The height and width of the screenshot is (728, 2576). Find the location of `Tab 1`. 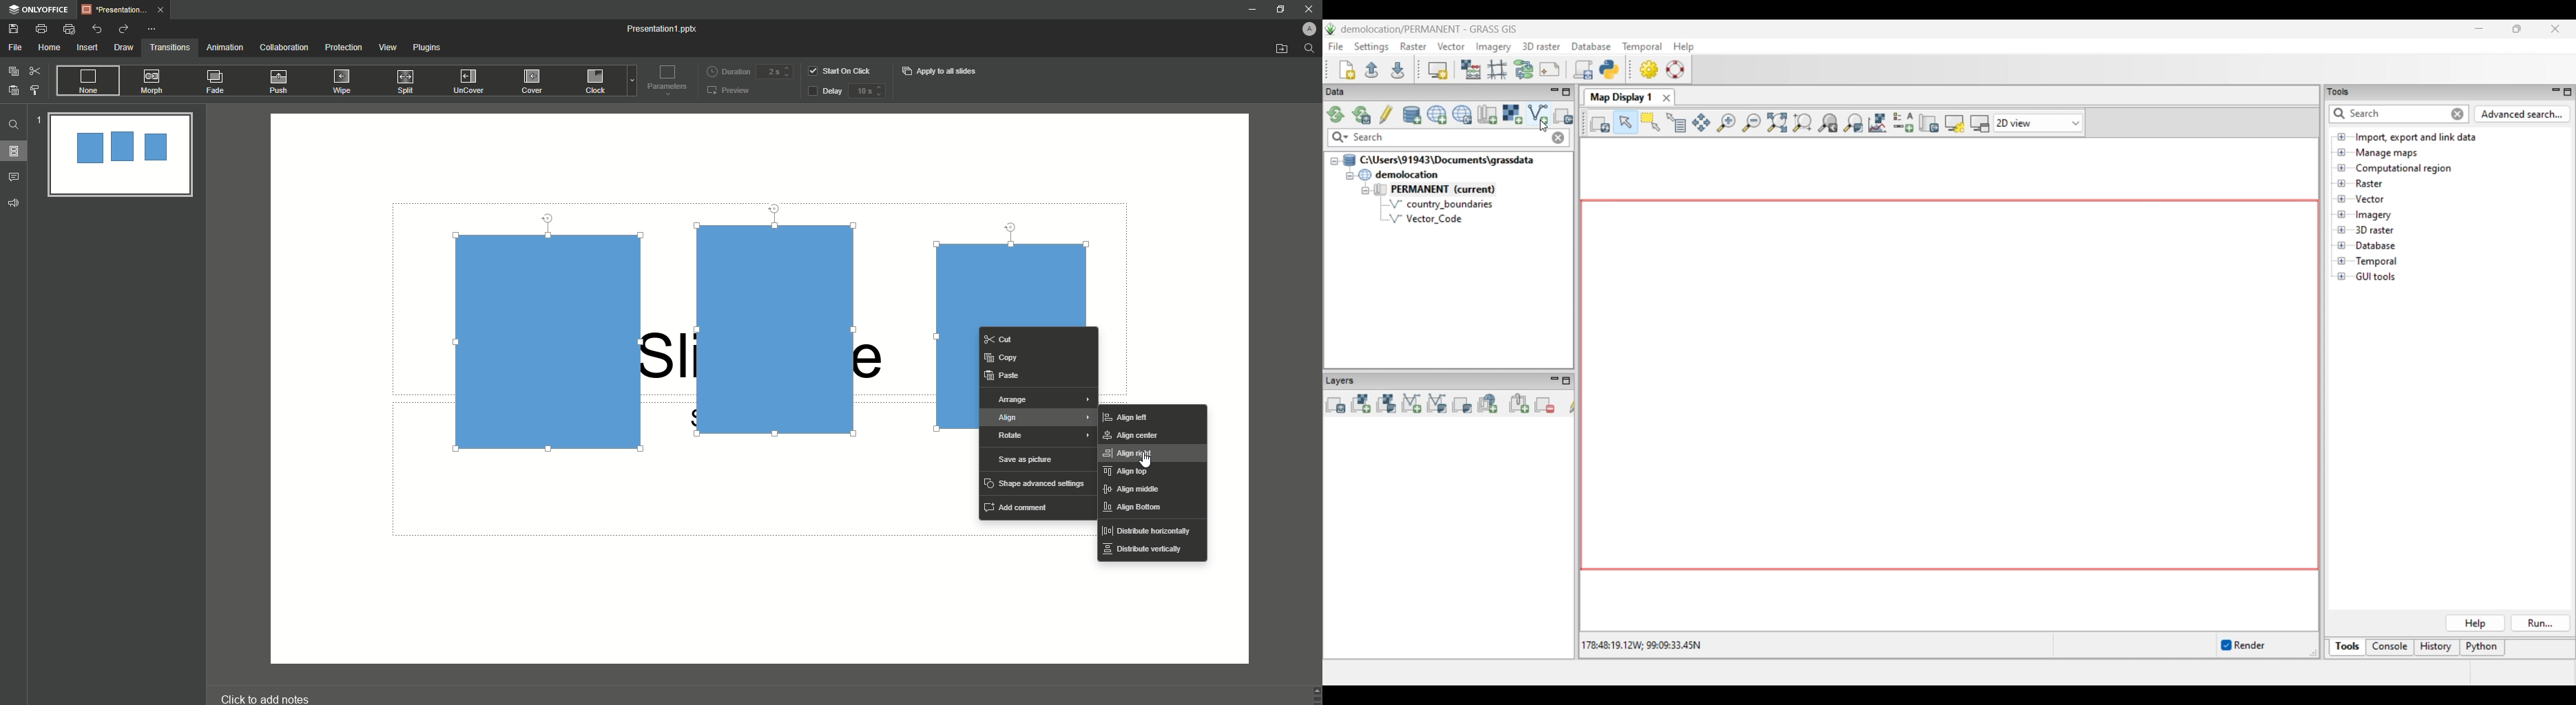

Tab 1 is located at coordinates (127, 10).